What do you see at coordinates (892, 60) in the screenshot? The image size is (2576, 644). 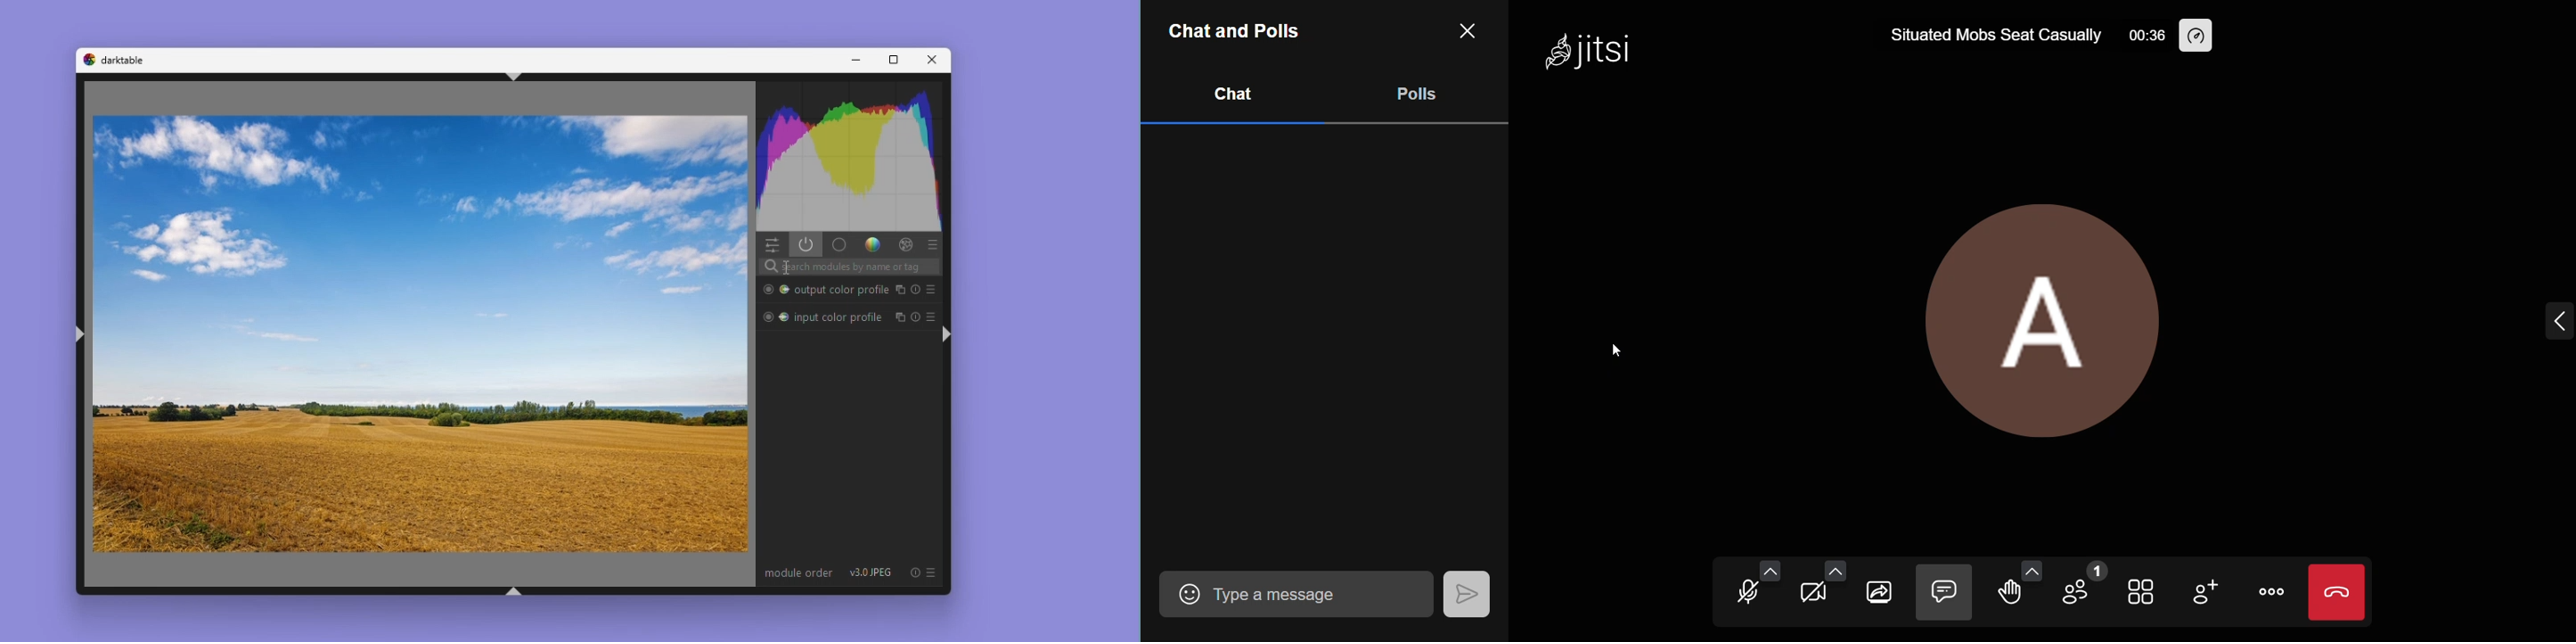 I see `Maximize` at bounding box center [892, 60].